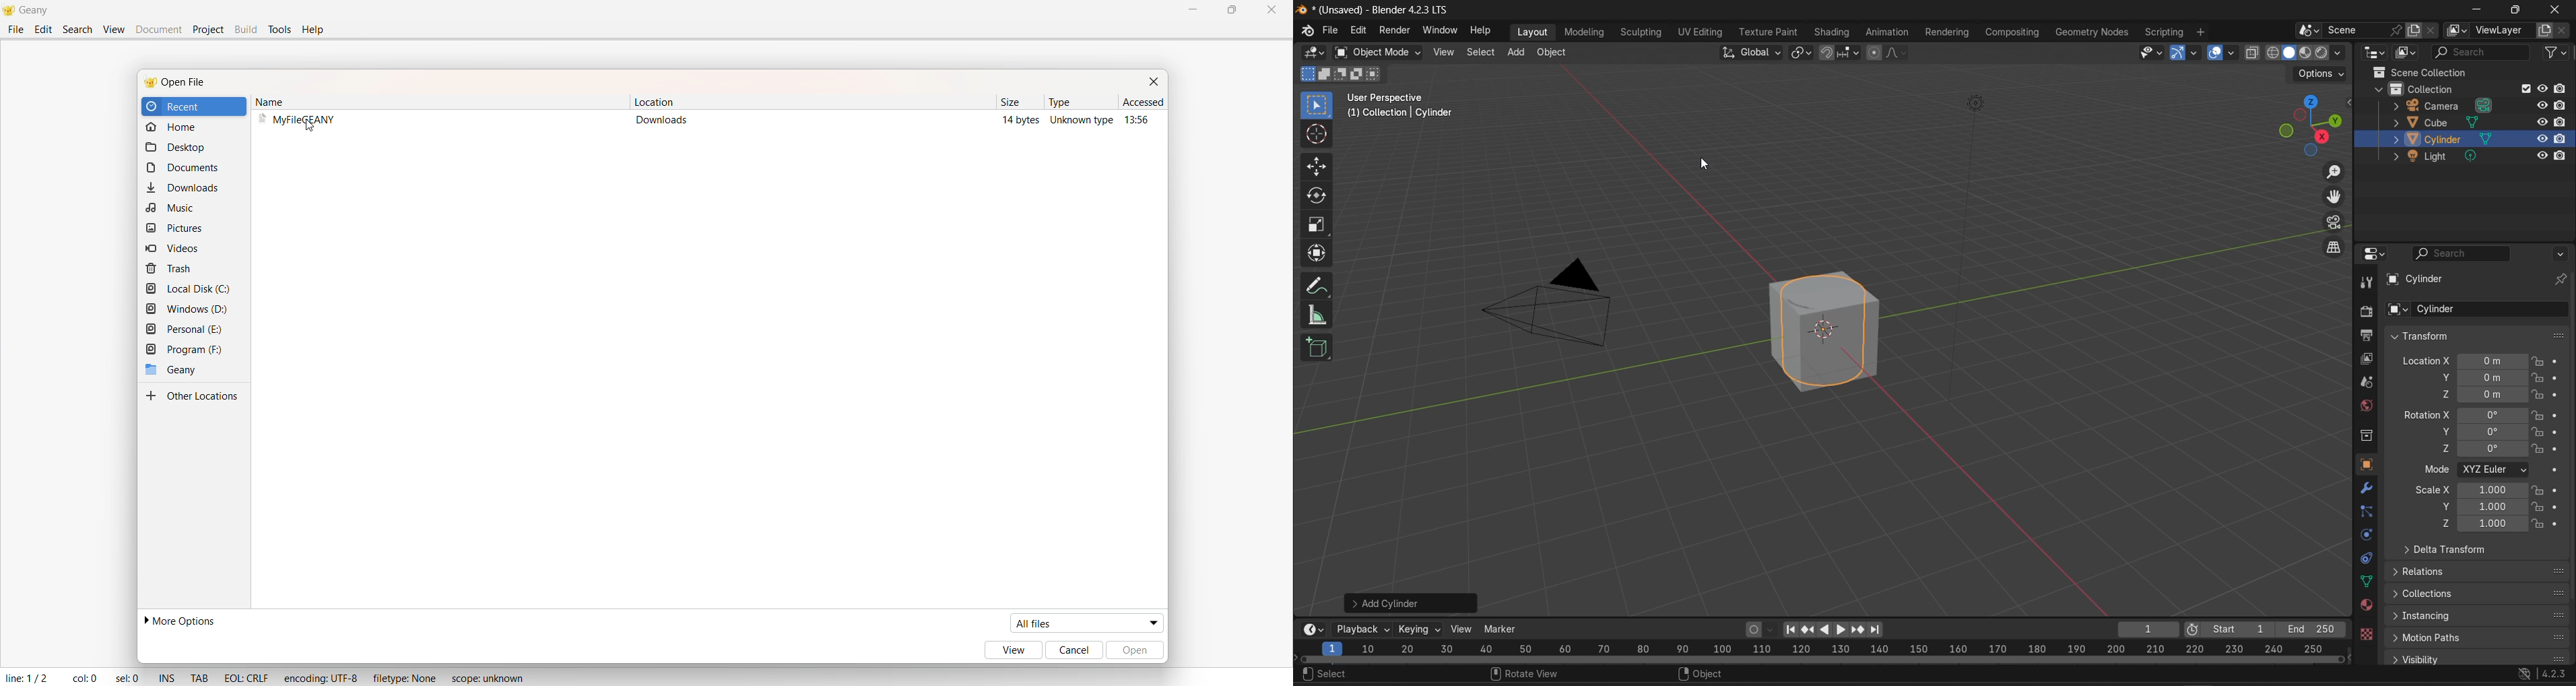 This screenshot has height=700, width=2576. I want to click on jump to end point, so click(1878, 628).